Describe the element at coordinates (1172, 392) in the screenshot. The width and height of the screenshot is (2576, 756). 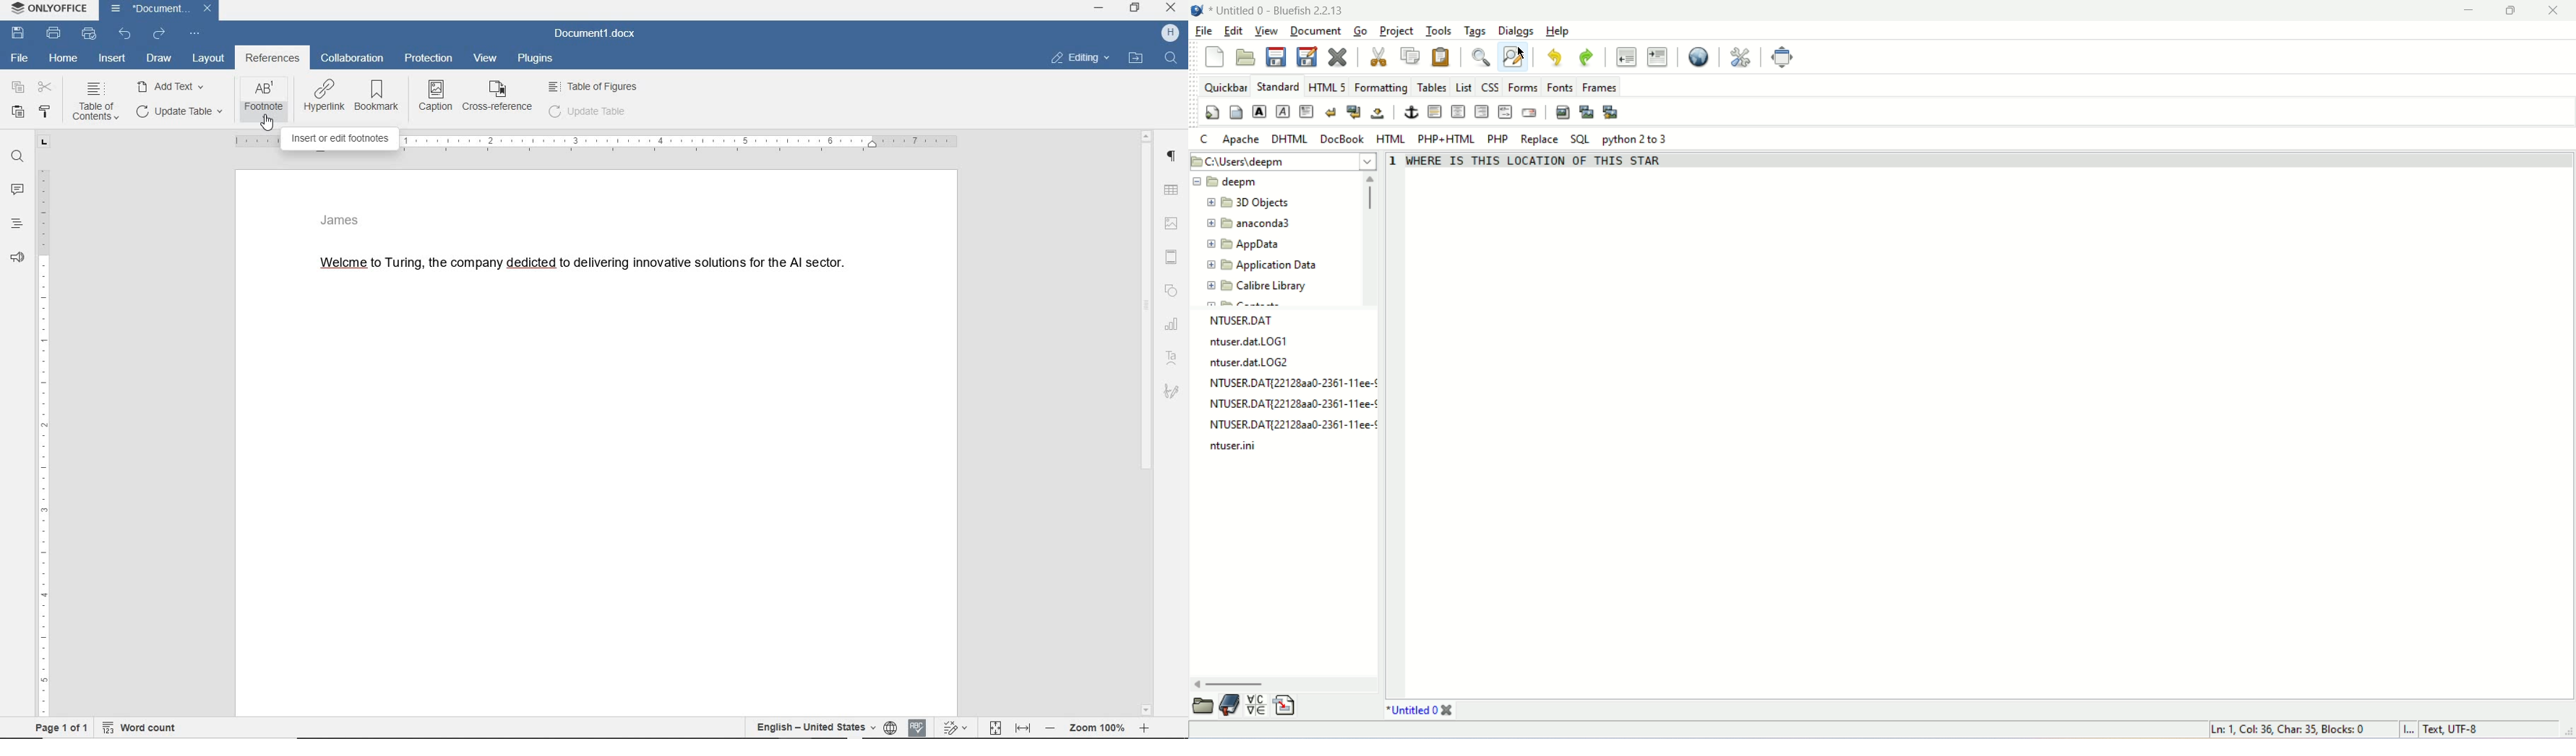
I see `SIGNATURE` at that location.